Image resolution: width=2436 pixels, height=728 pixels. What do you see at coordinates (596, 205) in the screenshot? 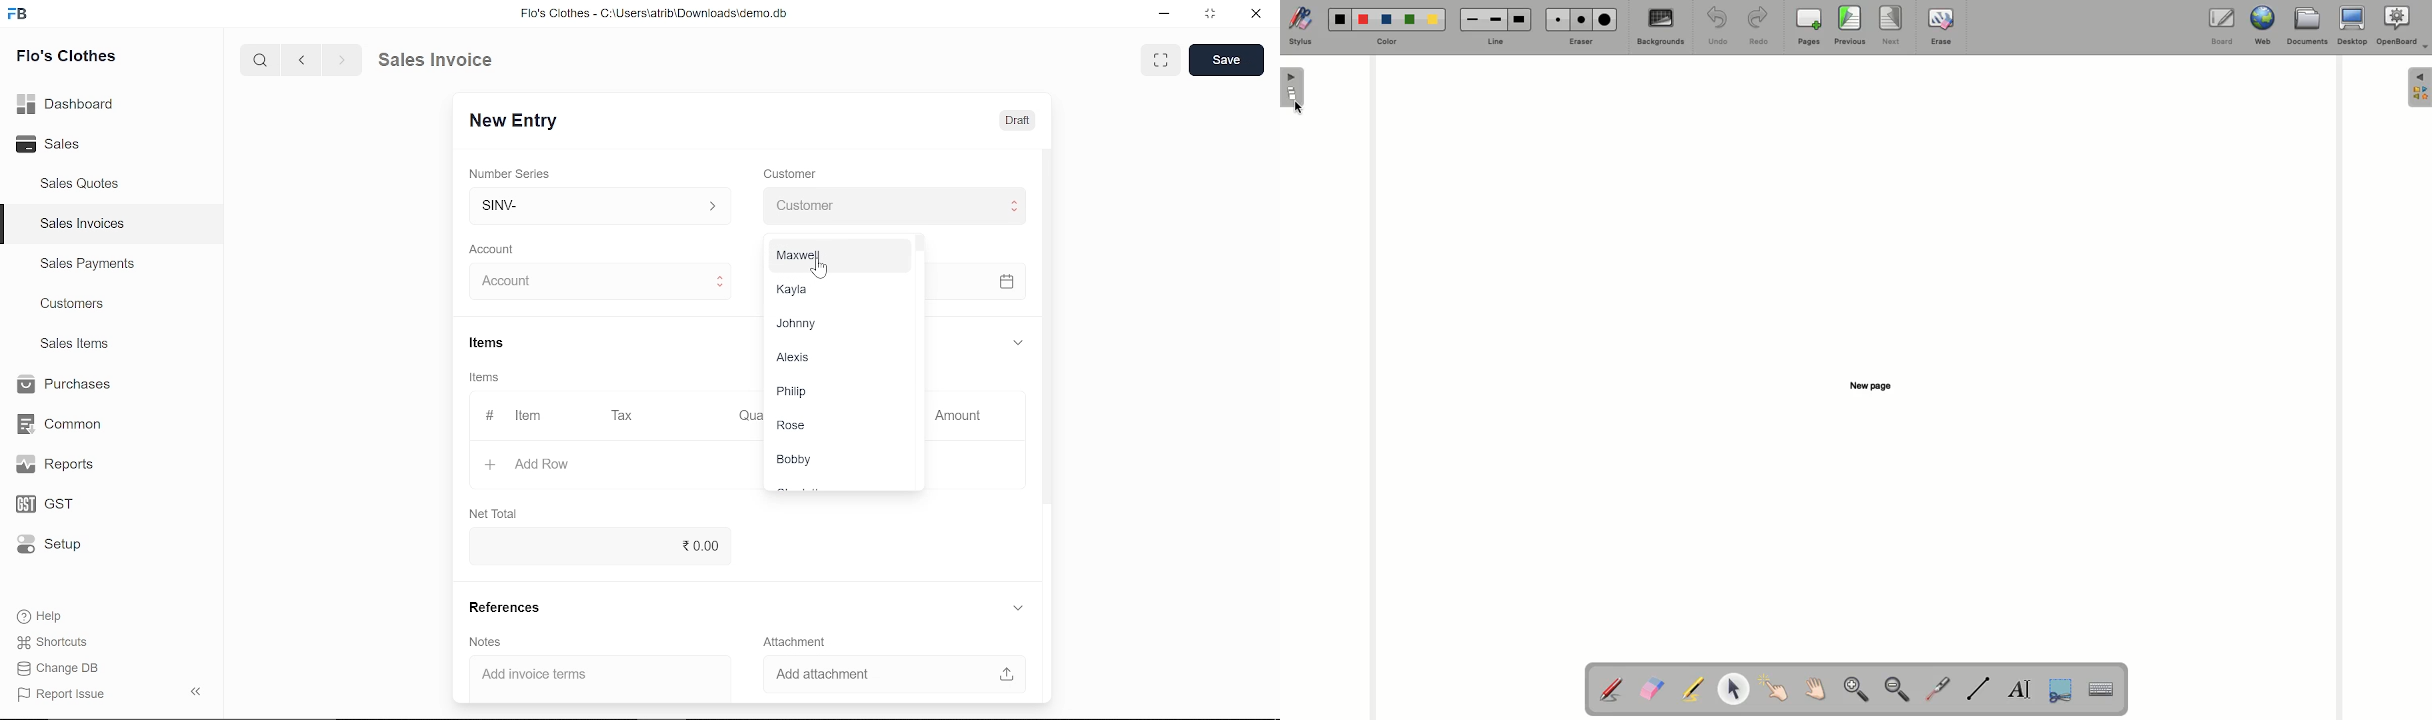
I see `SINV- ` at bounding box center [596, 205].